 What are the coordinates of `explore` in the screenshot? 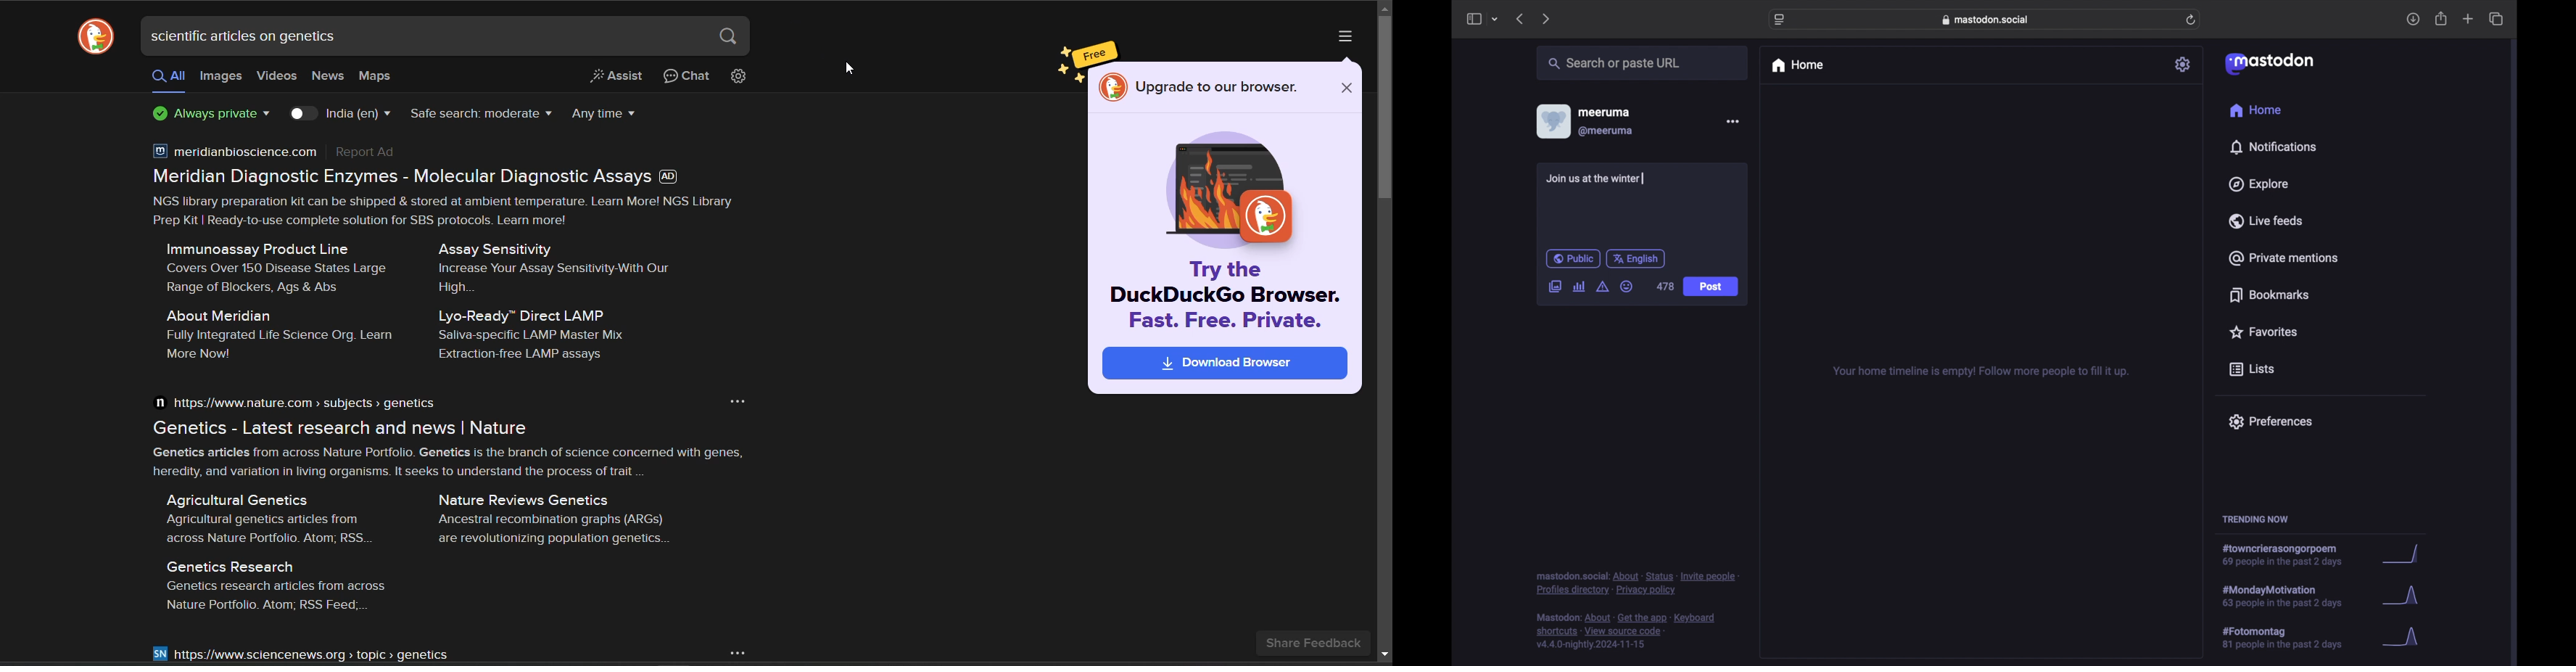 It's located at (2257, 184).